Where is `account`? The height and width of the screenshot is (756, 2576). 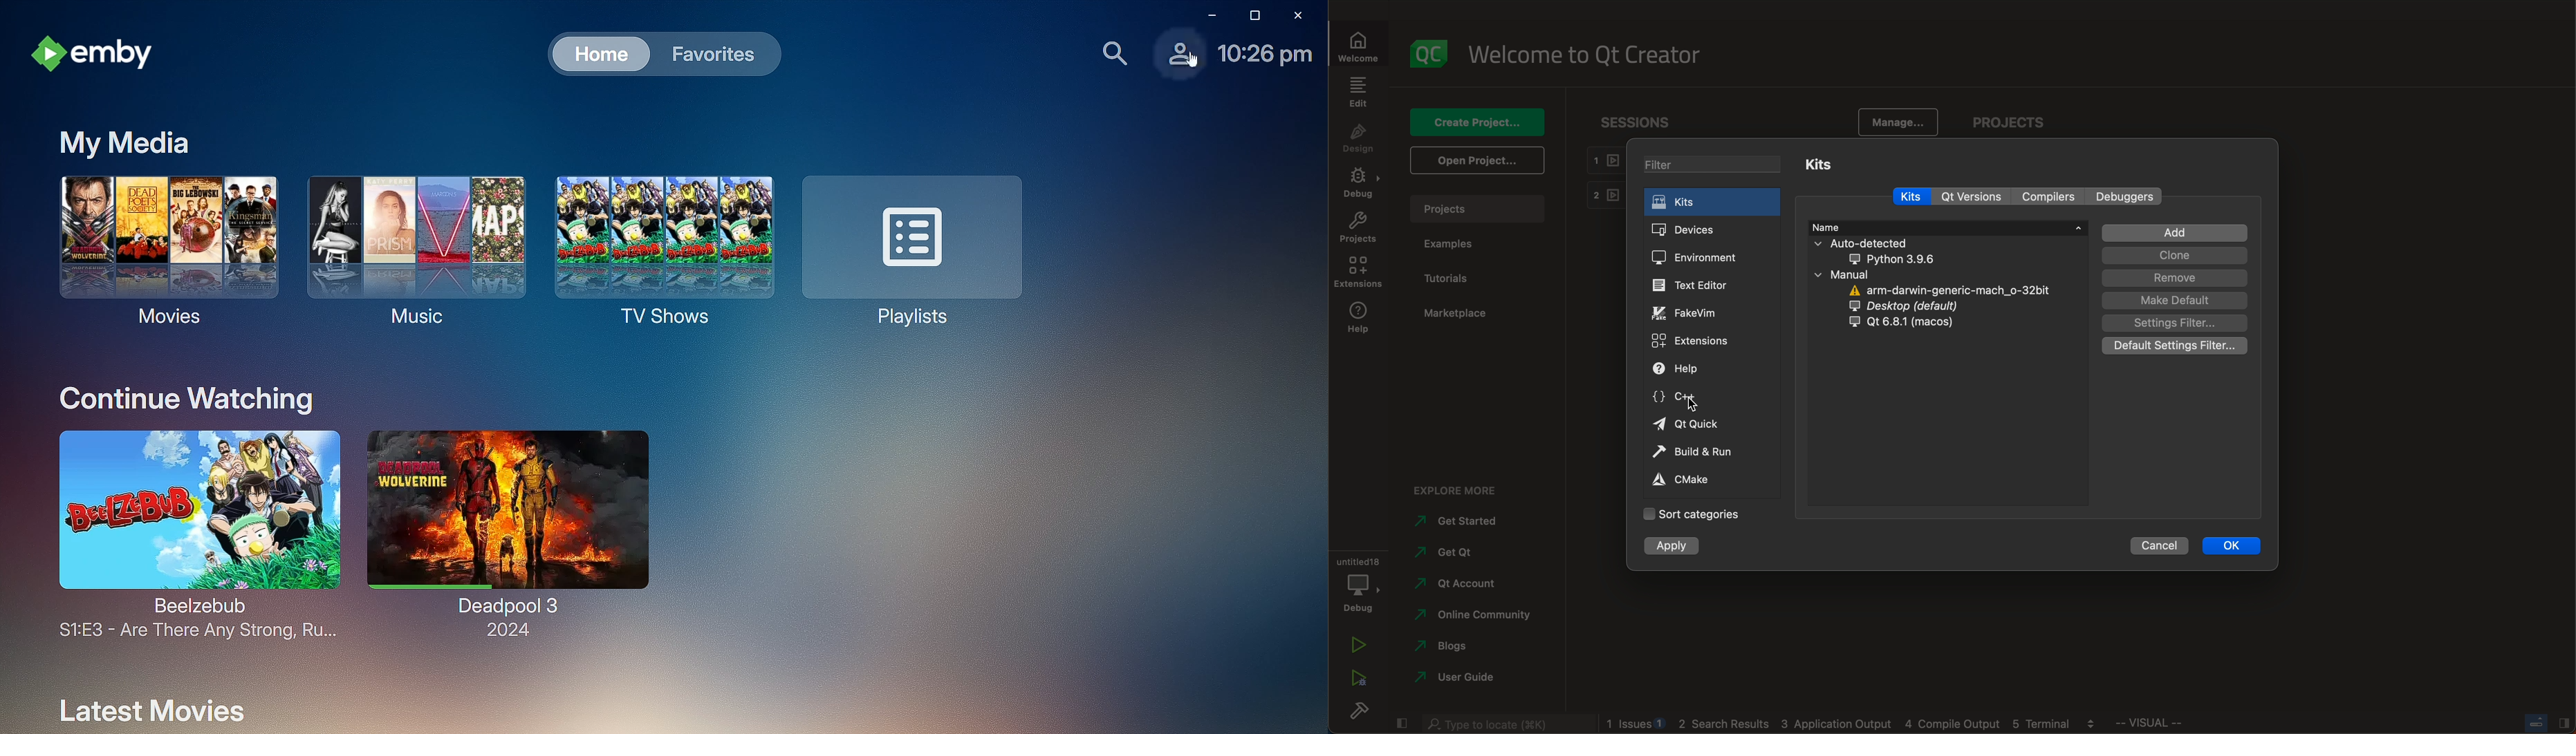
account is located at coordinates (1457, 584).